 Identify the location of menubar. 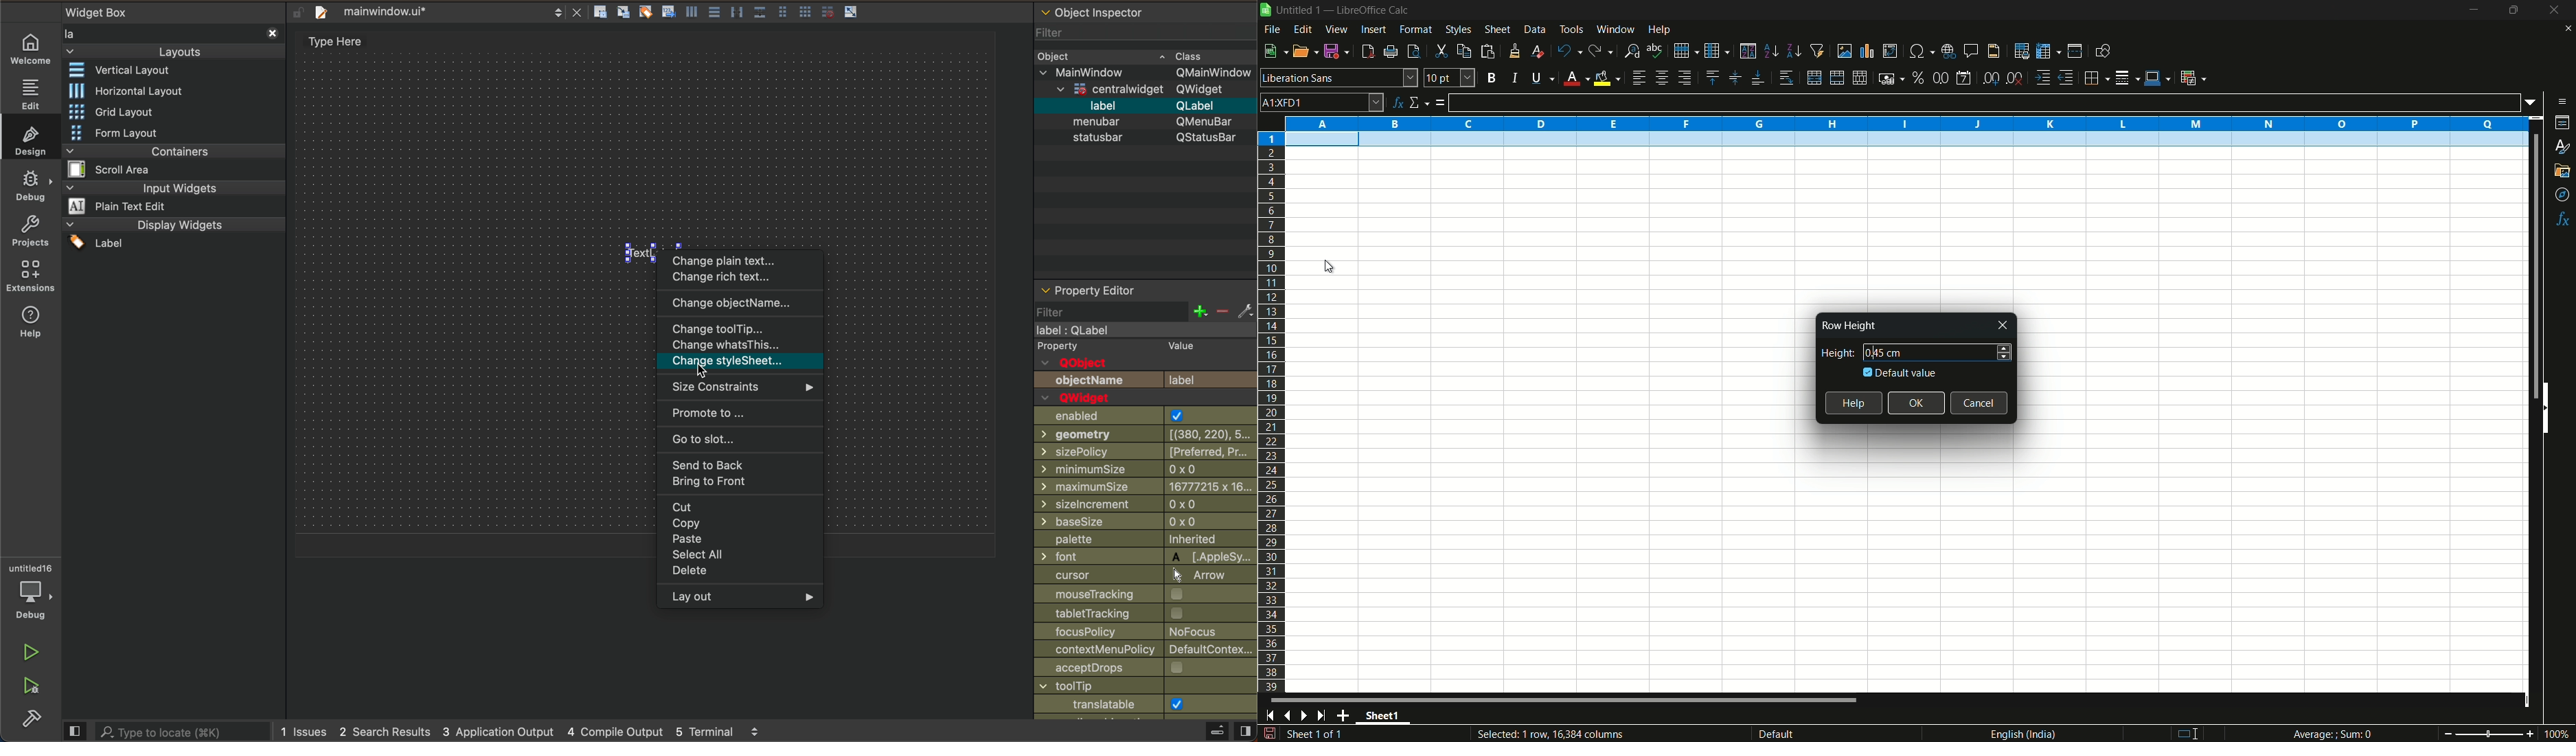
(1150, 122).